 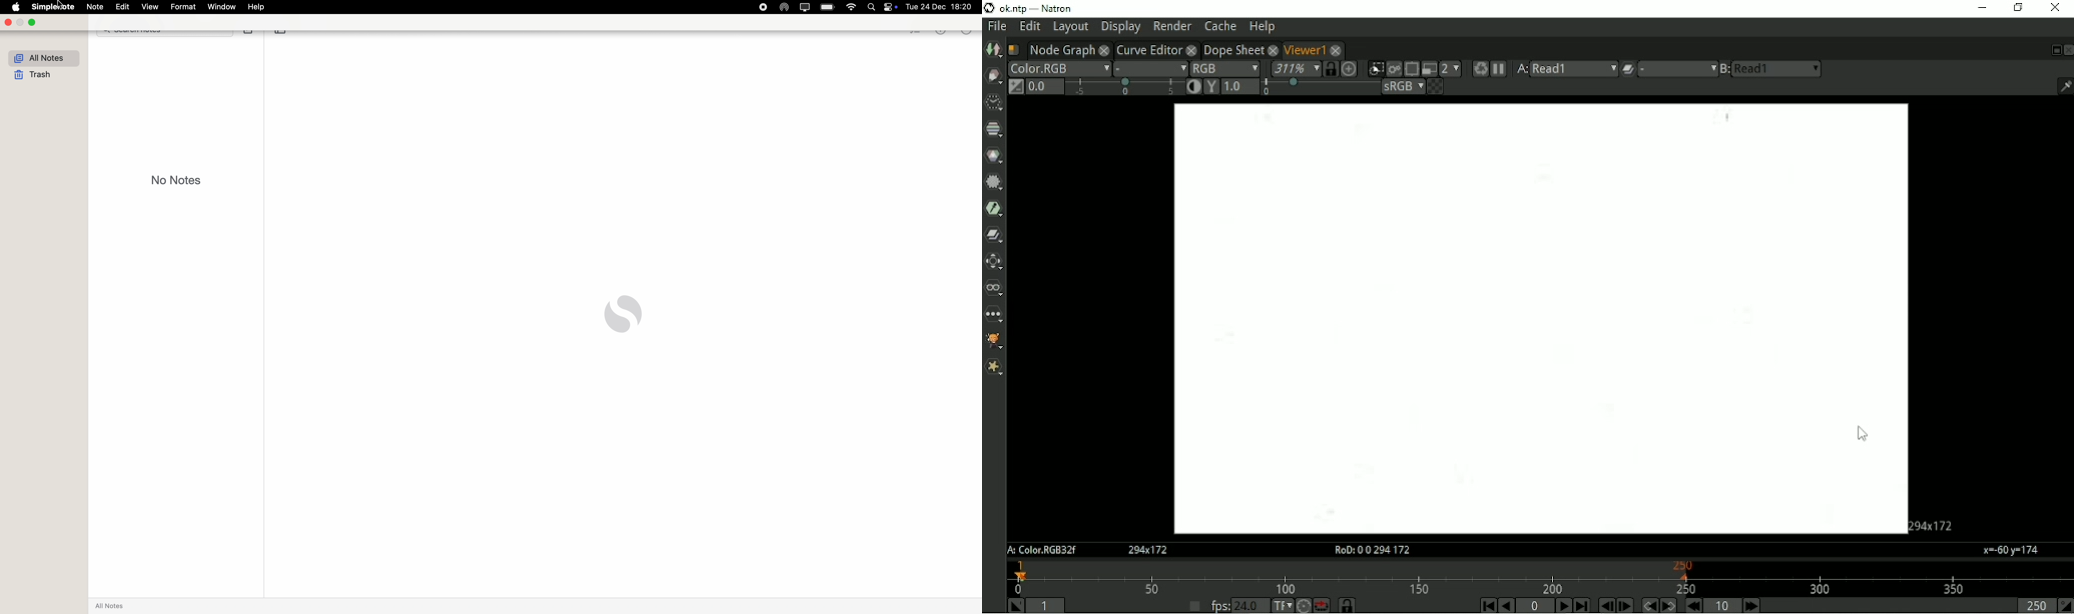 I want to click on maximize Simplenote, so click(x=32, y=22).